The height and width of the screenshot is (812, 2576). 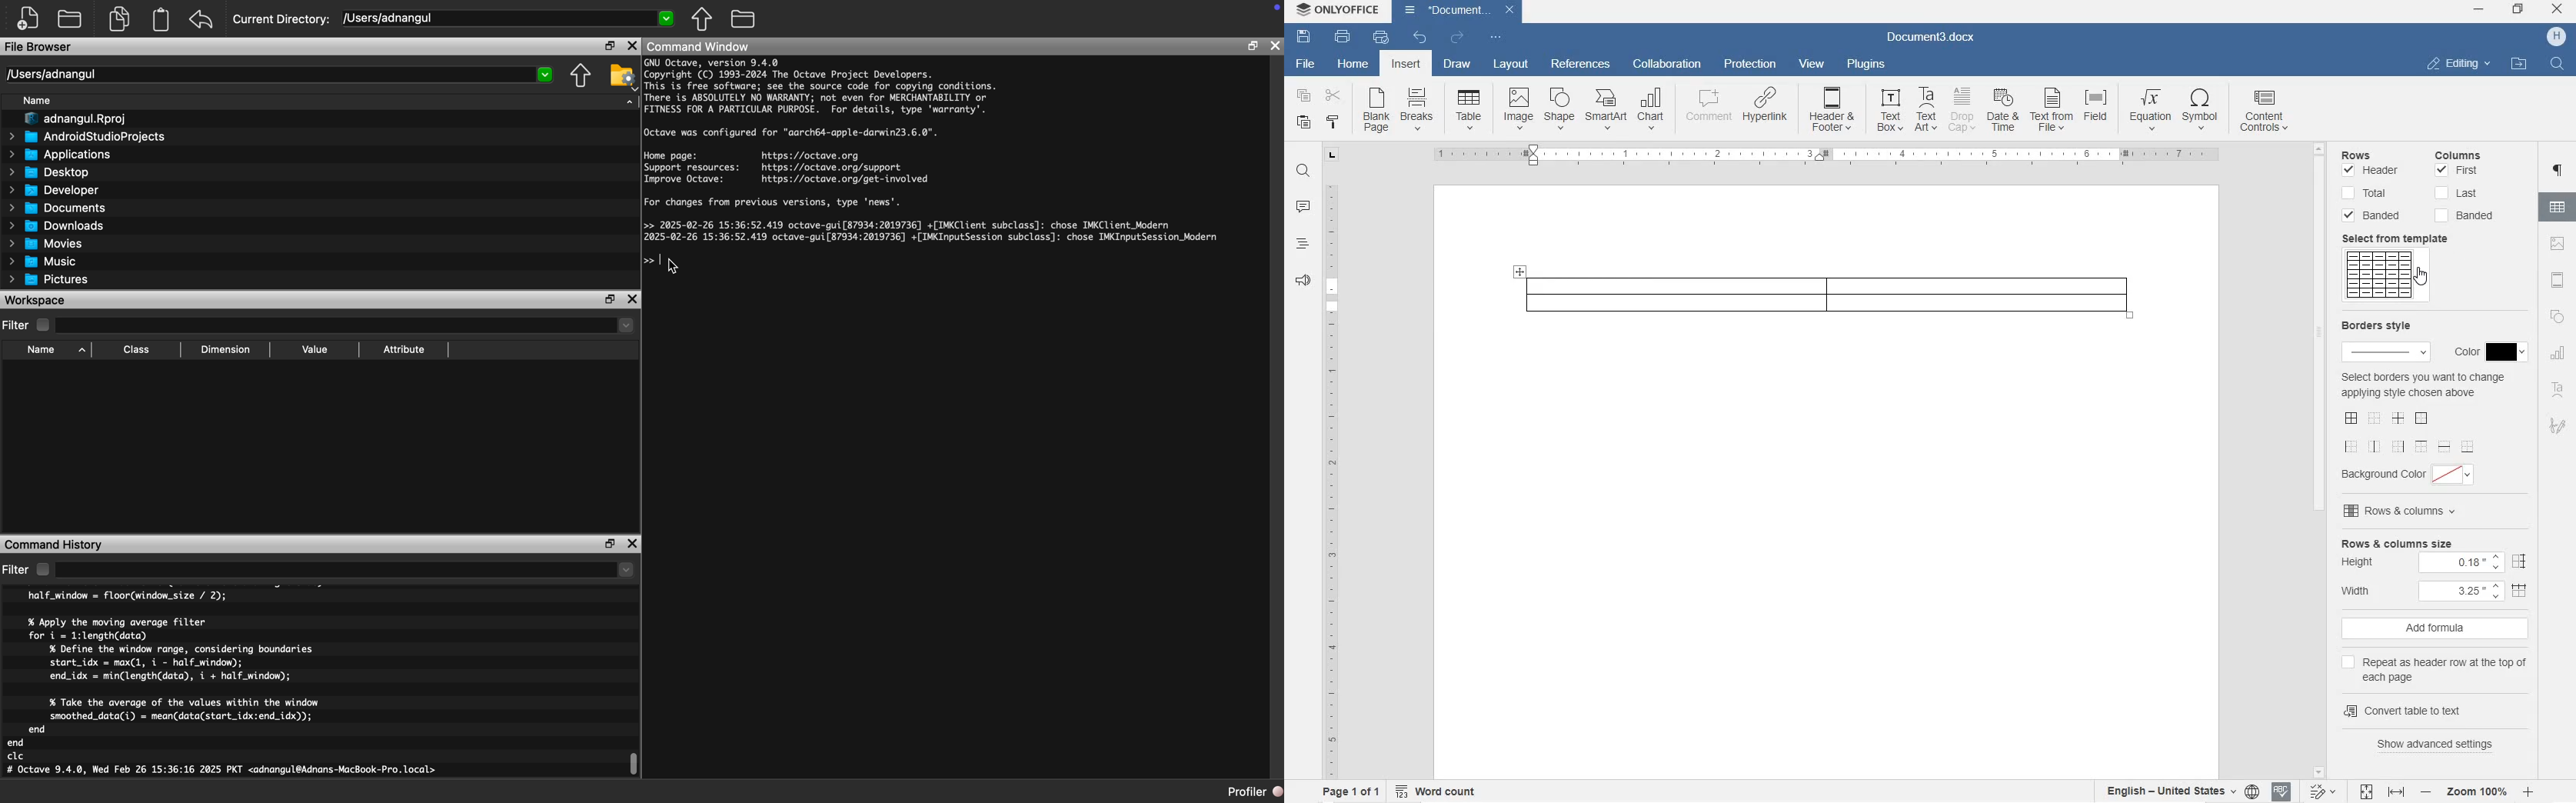 I want to click on Workspace, so click(x=35, y=301).